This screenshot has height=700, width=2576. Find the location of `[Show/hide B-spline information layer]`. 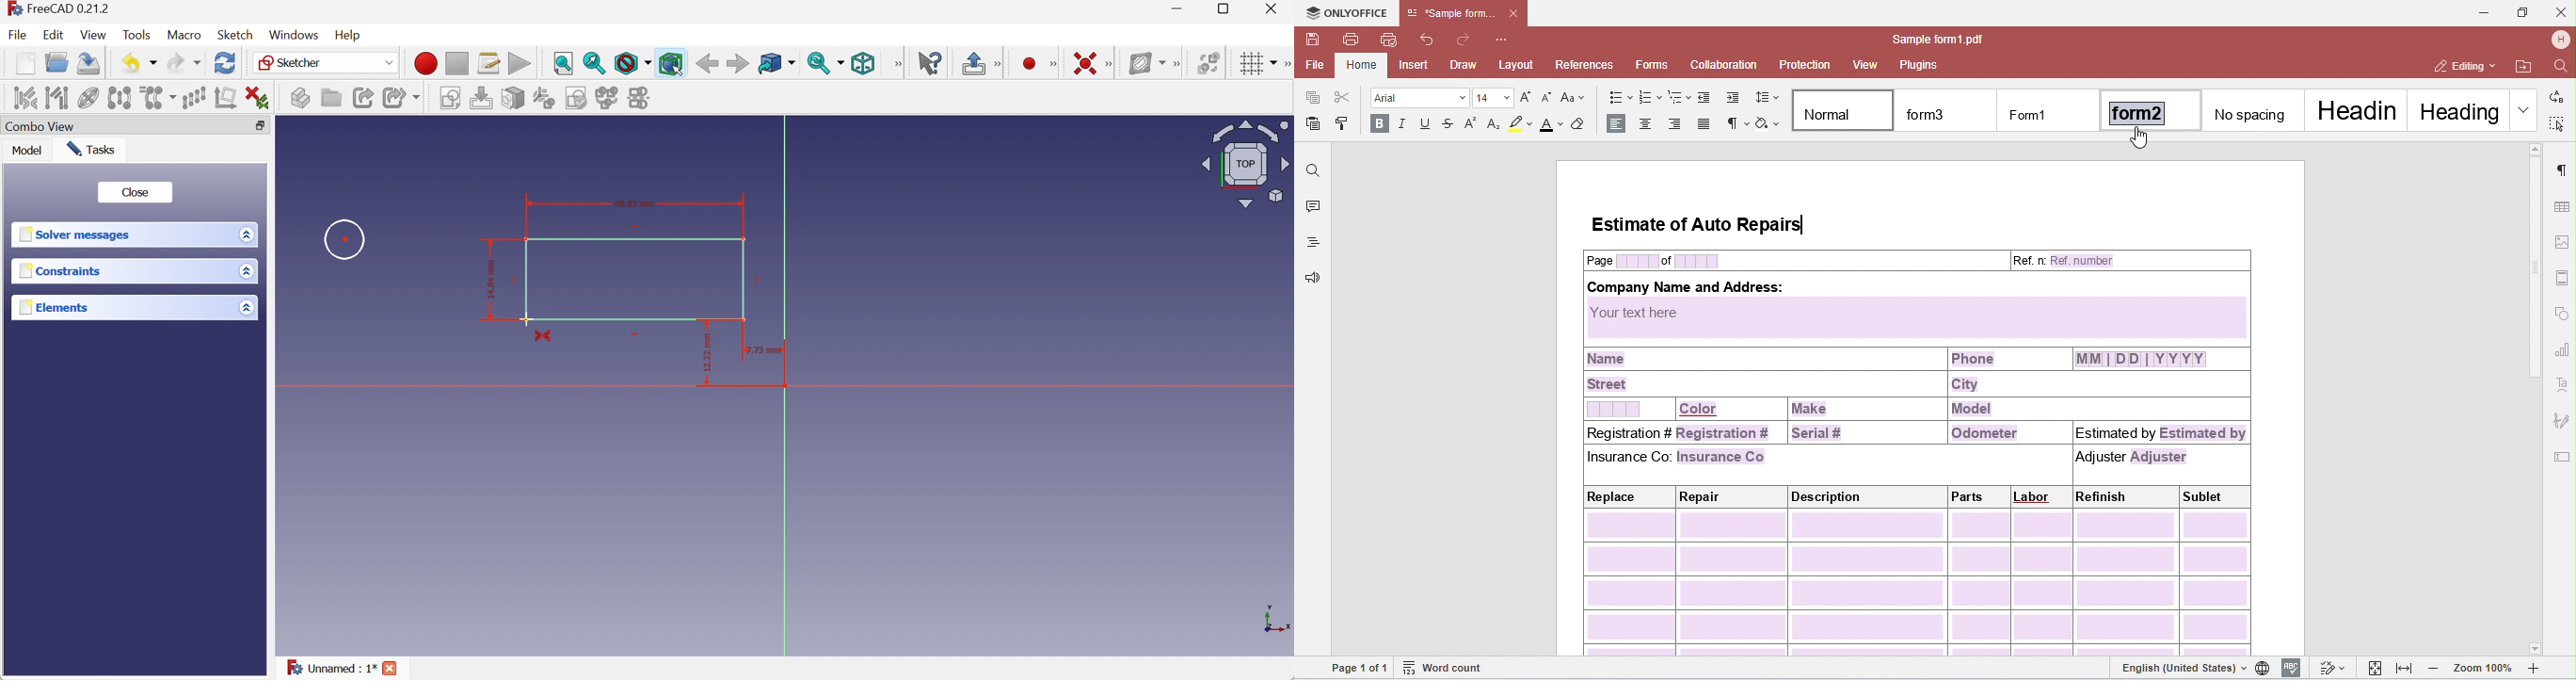

[Show/hide B-spline information layer] is located at coordinates (1147, 63).